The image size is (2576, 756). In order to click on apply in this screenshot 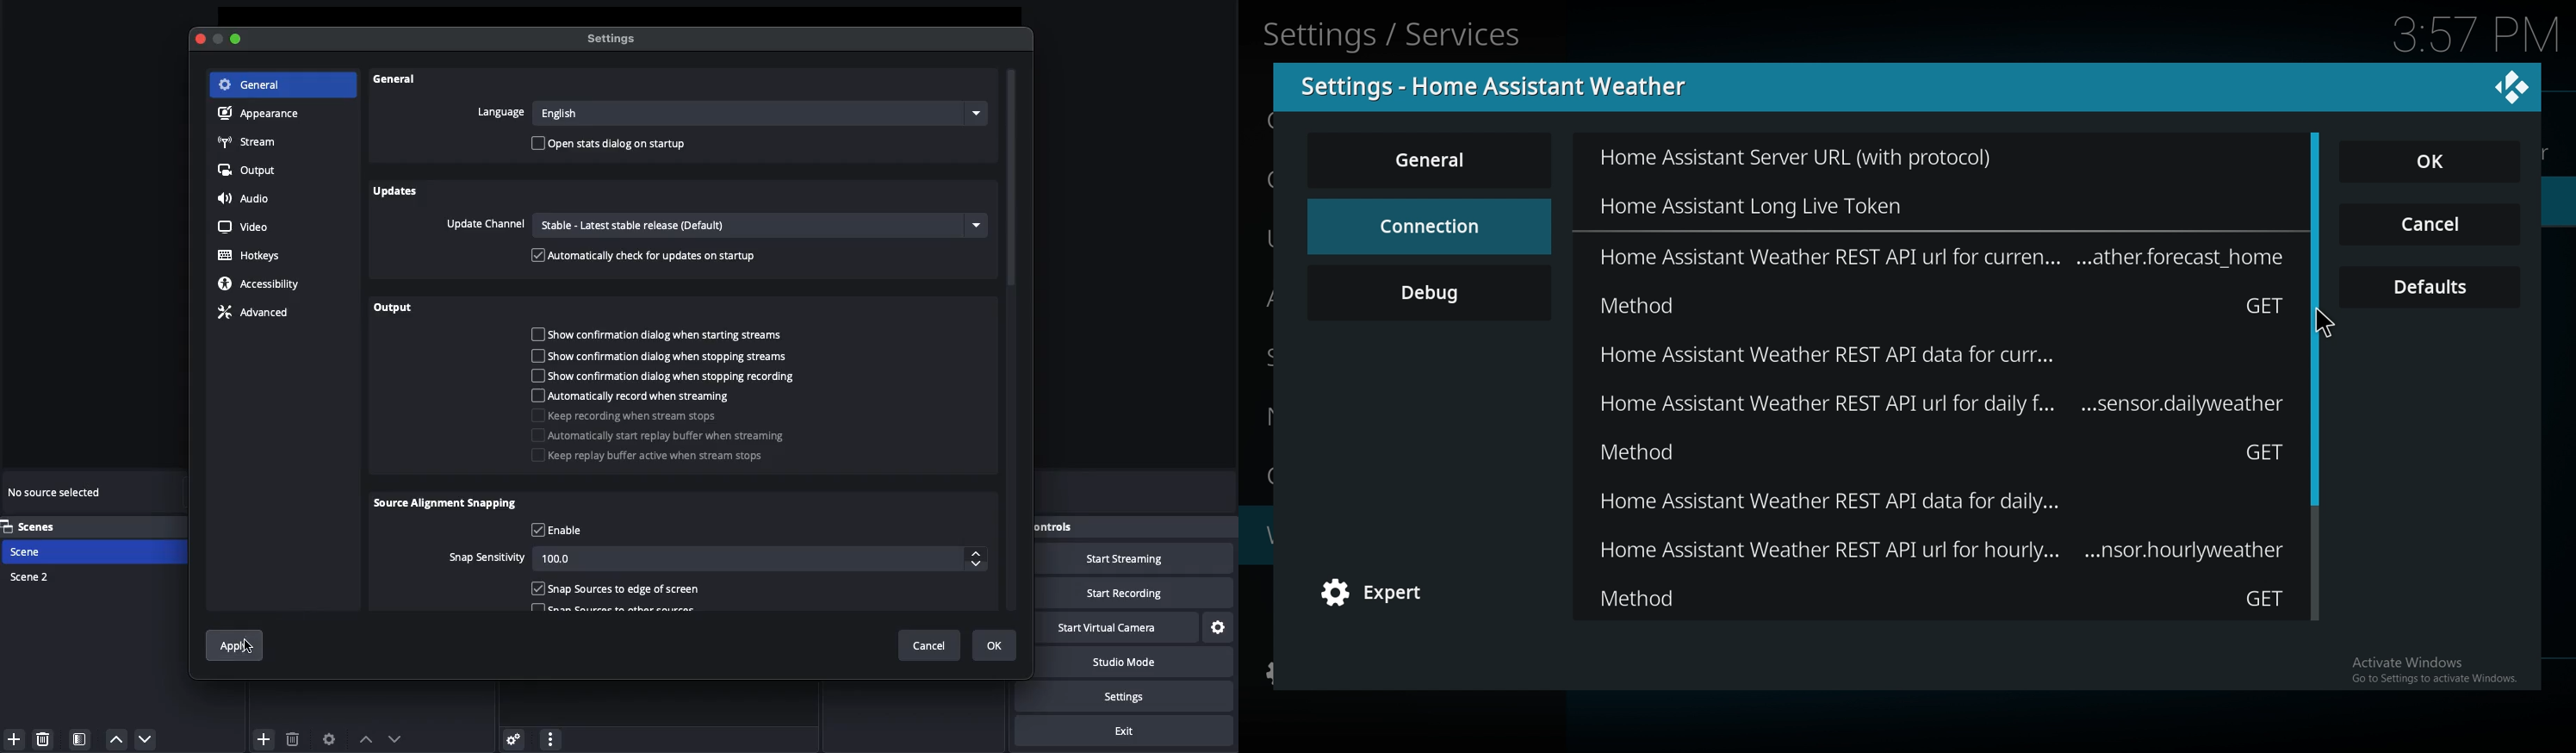, I will do `click(231, 645)`.